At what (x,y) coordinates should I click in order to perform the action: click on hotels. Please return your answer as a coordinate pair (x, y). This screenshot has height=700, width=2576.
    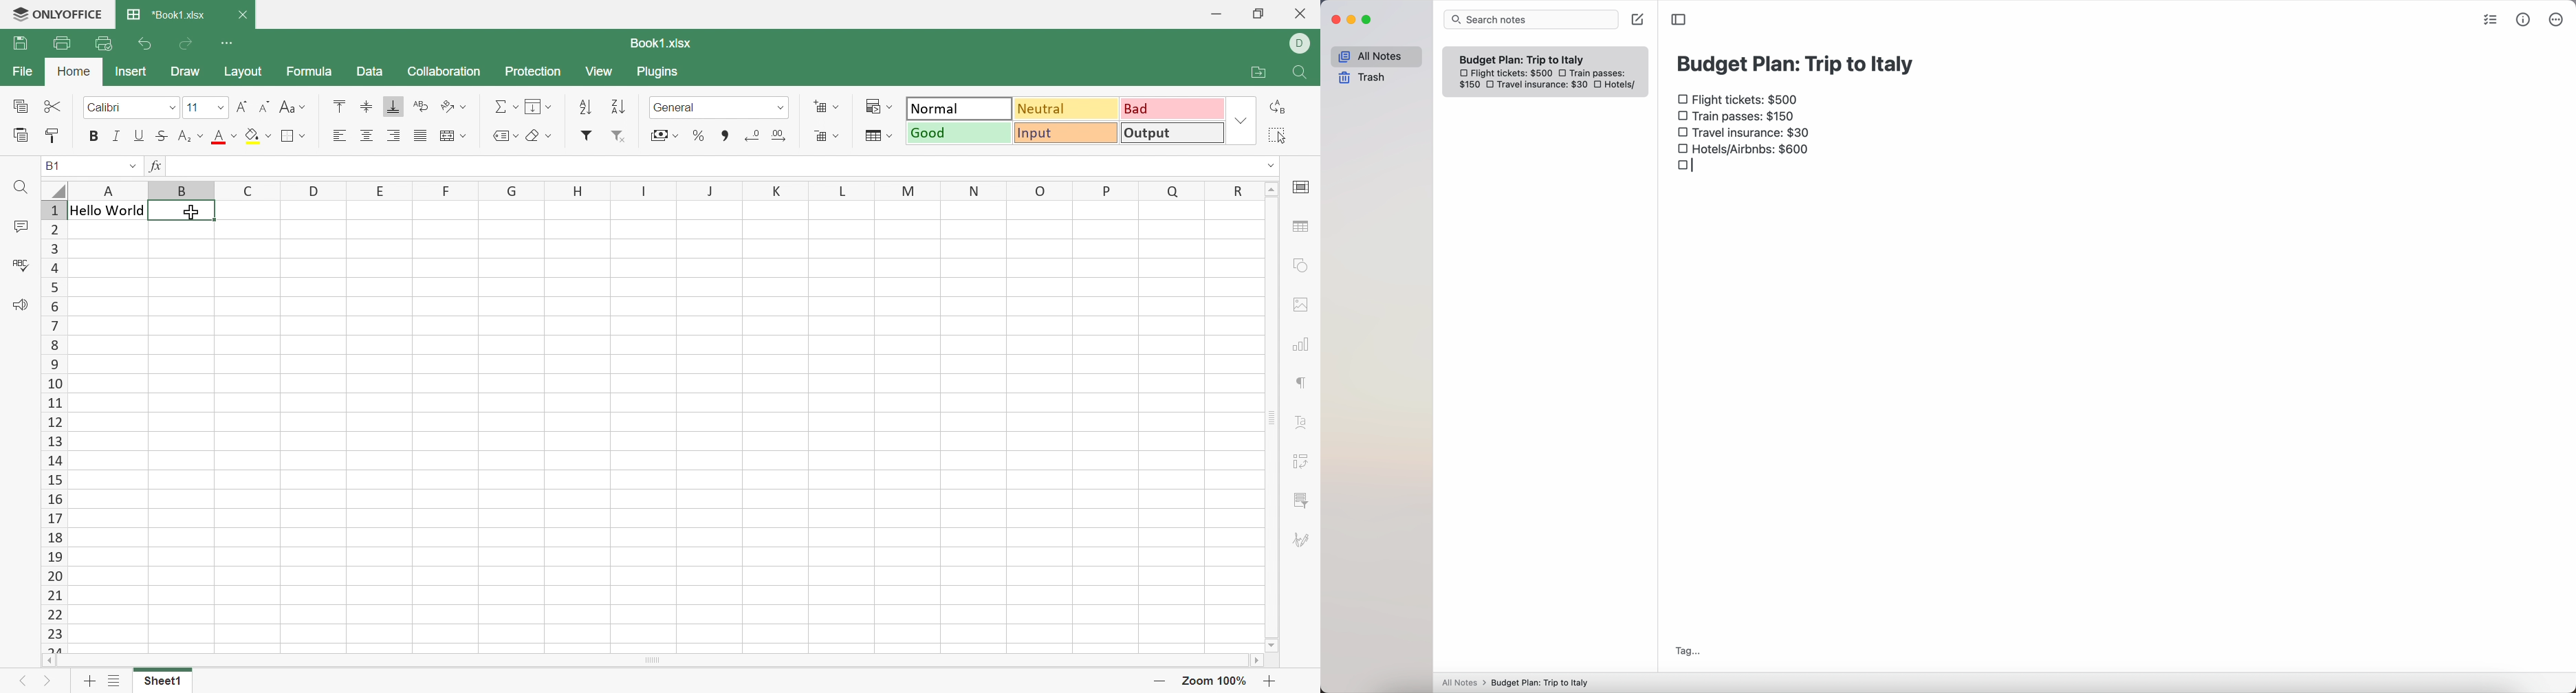
    Looking at the image, I should click on (1625, 85).